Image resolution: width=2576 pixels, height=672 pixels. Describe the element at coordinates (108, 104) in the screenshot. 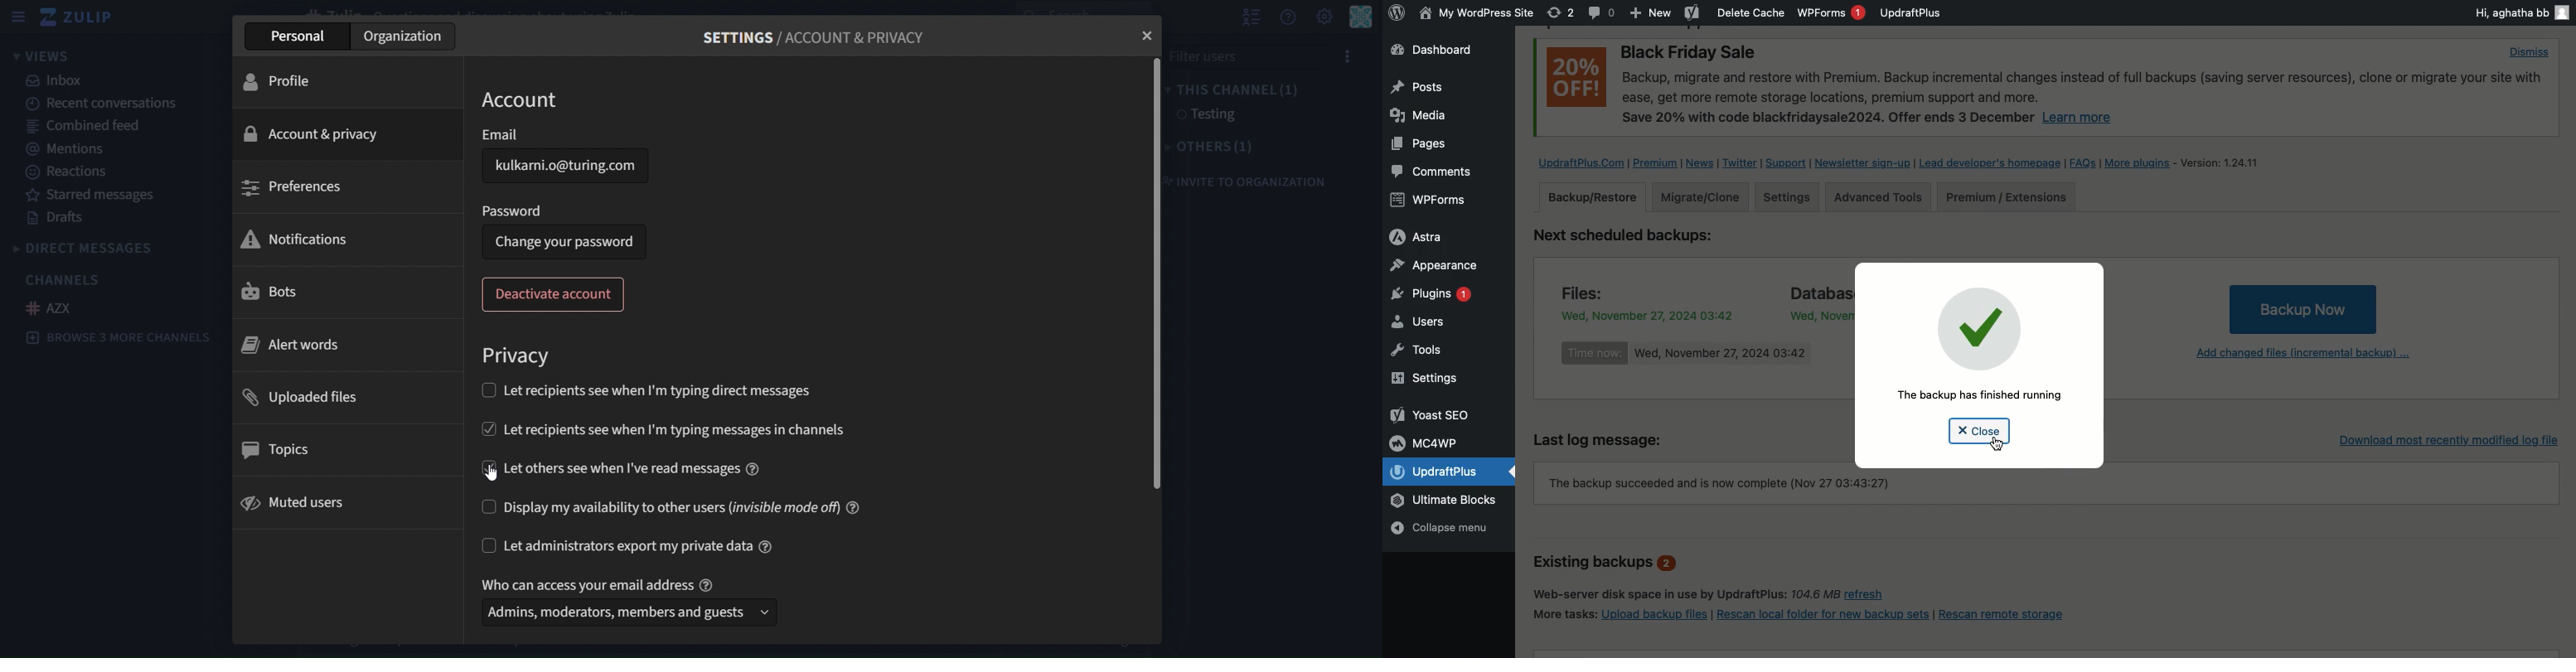

I see `recent conversation` at that location.